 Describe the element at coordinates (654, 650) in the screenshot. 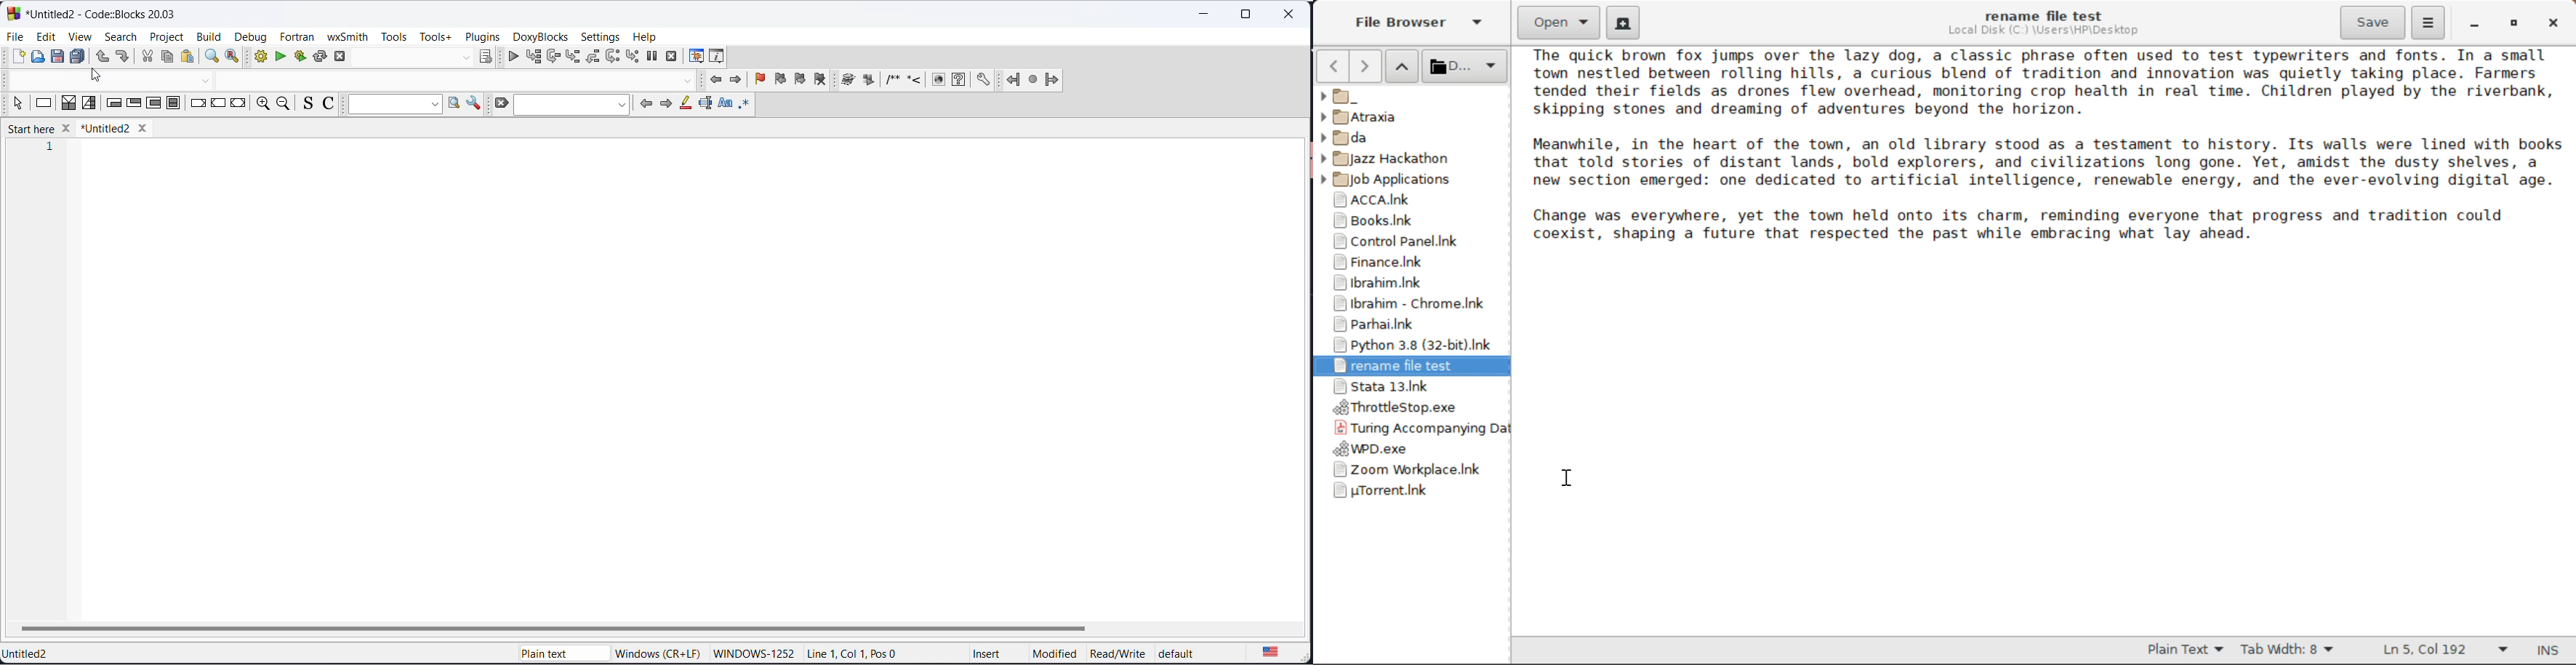

I see `windows` at that location.